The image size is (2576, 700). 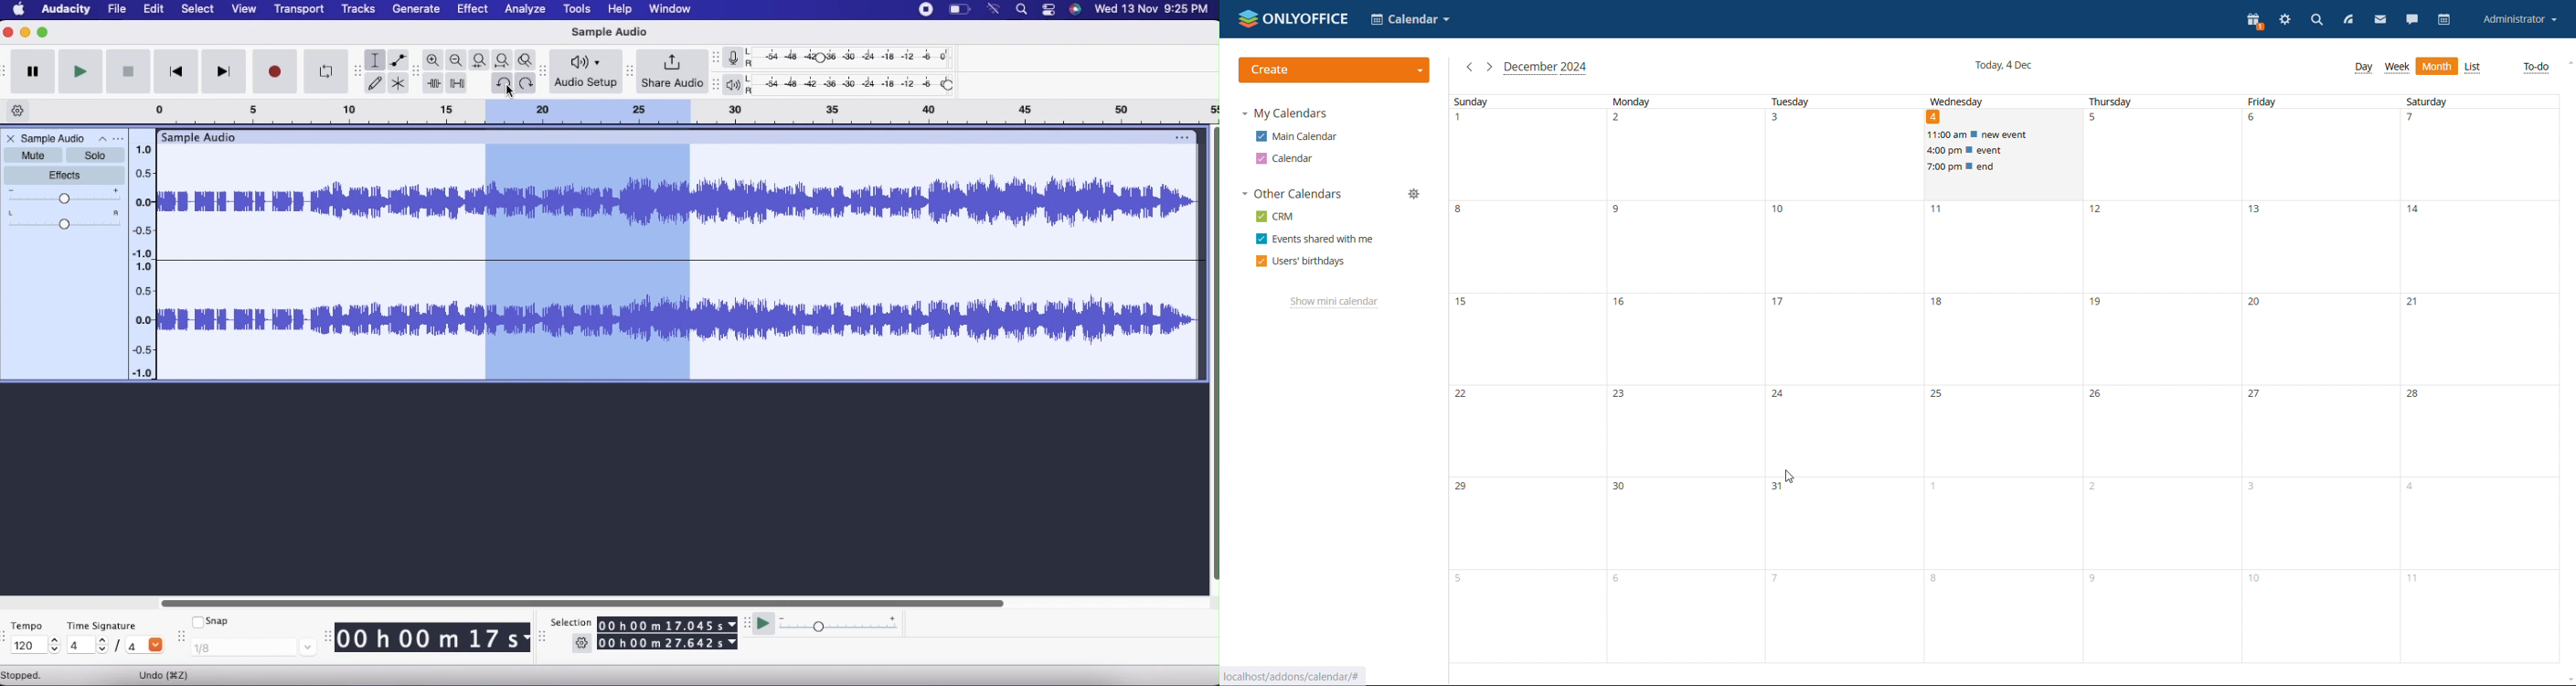 I want to click on create, so click(x=1335, y=70).